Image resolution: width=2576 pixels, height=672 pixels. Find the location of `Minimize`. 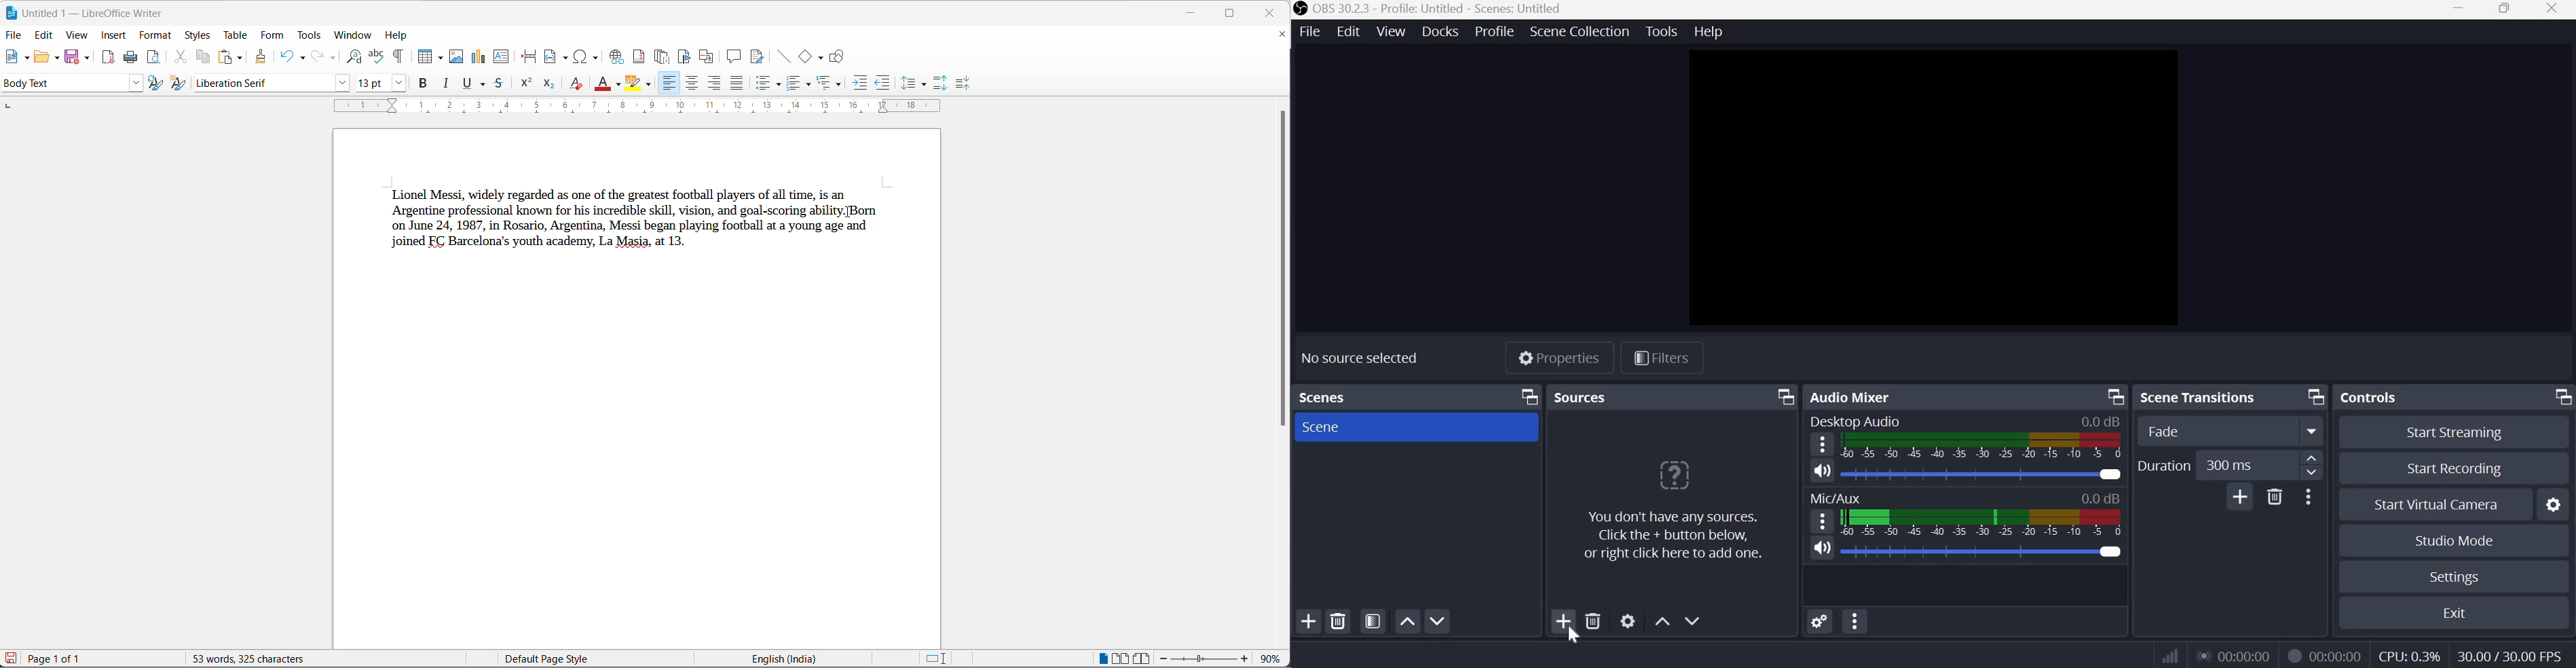

Minimize is located at coordinates (2458, 11).